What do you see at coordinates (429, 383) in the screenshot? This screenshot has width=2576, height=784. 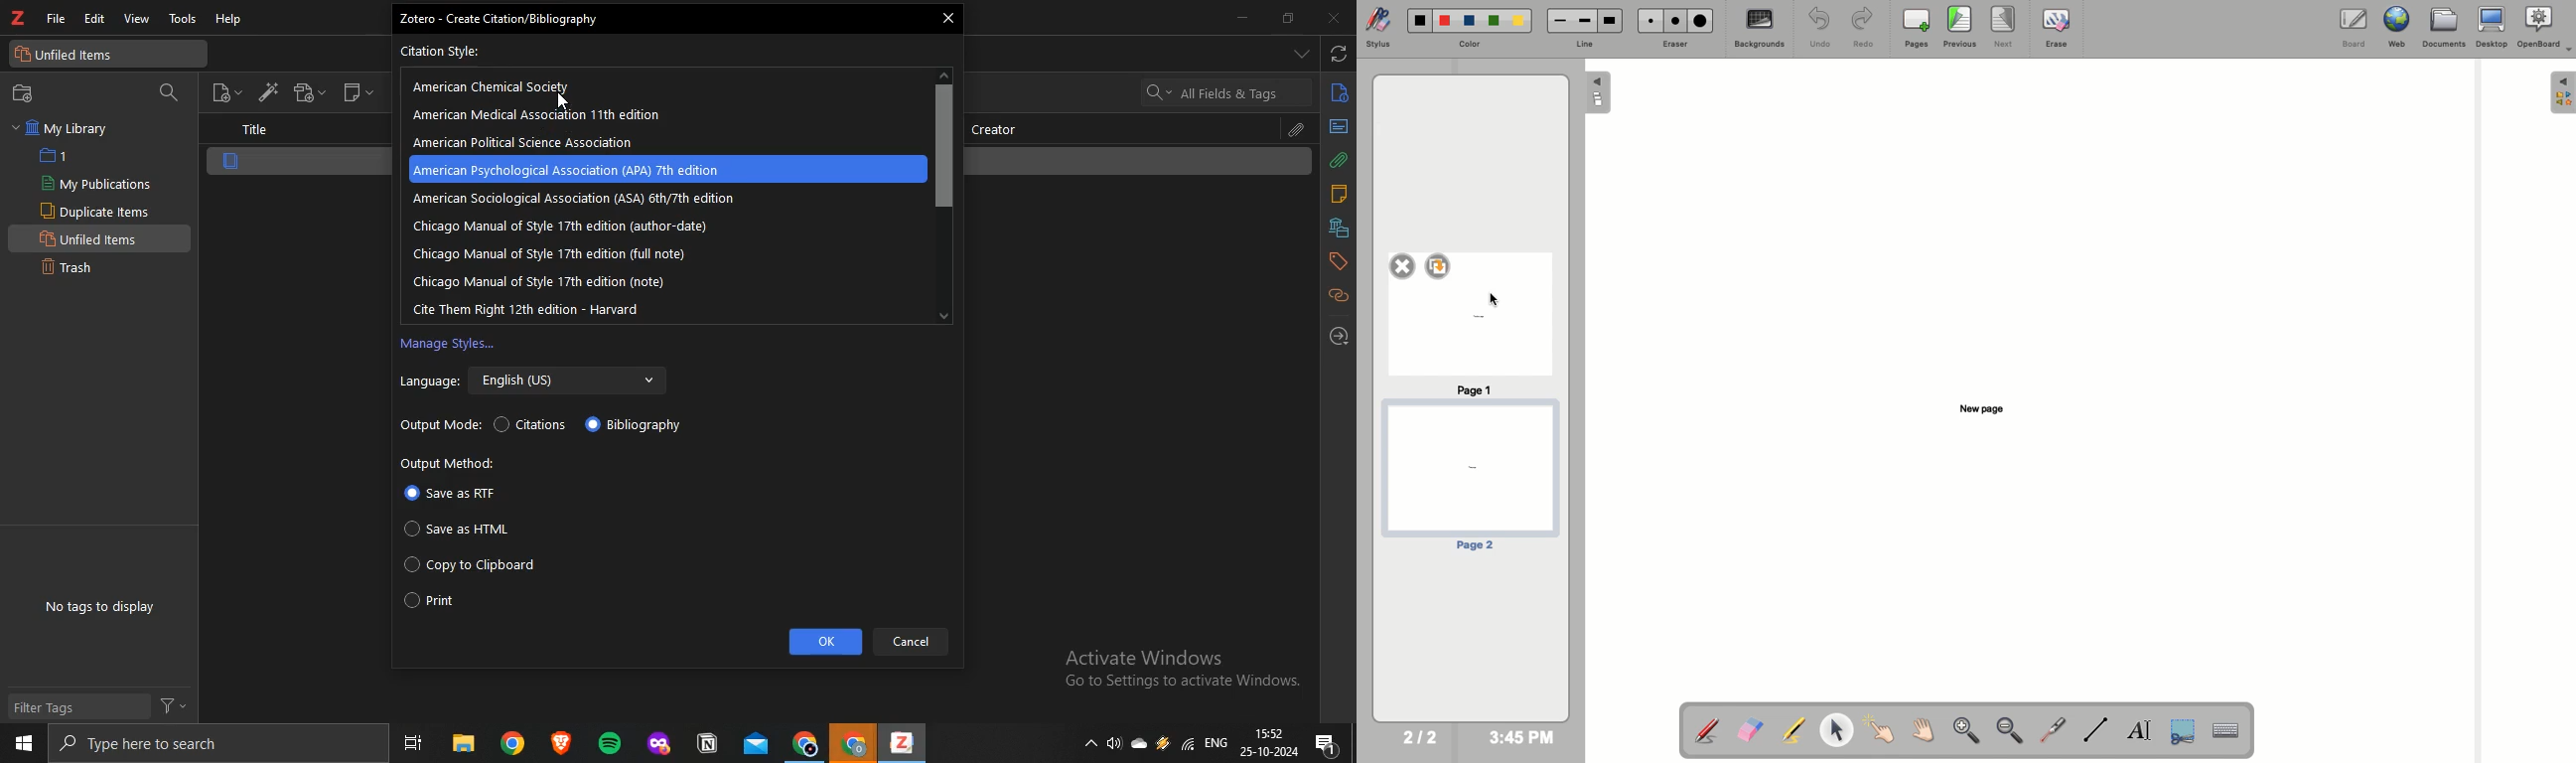 I see `Language:` at bounding box center [429, 383].